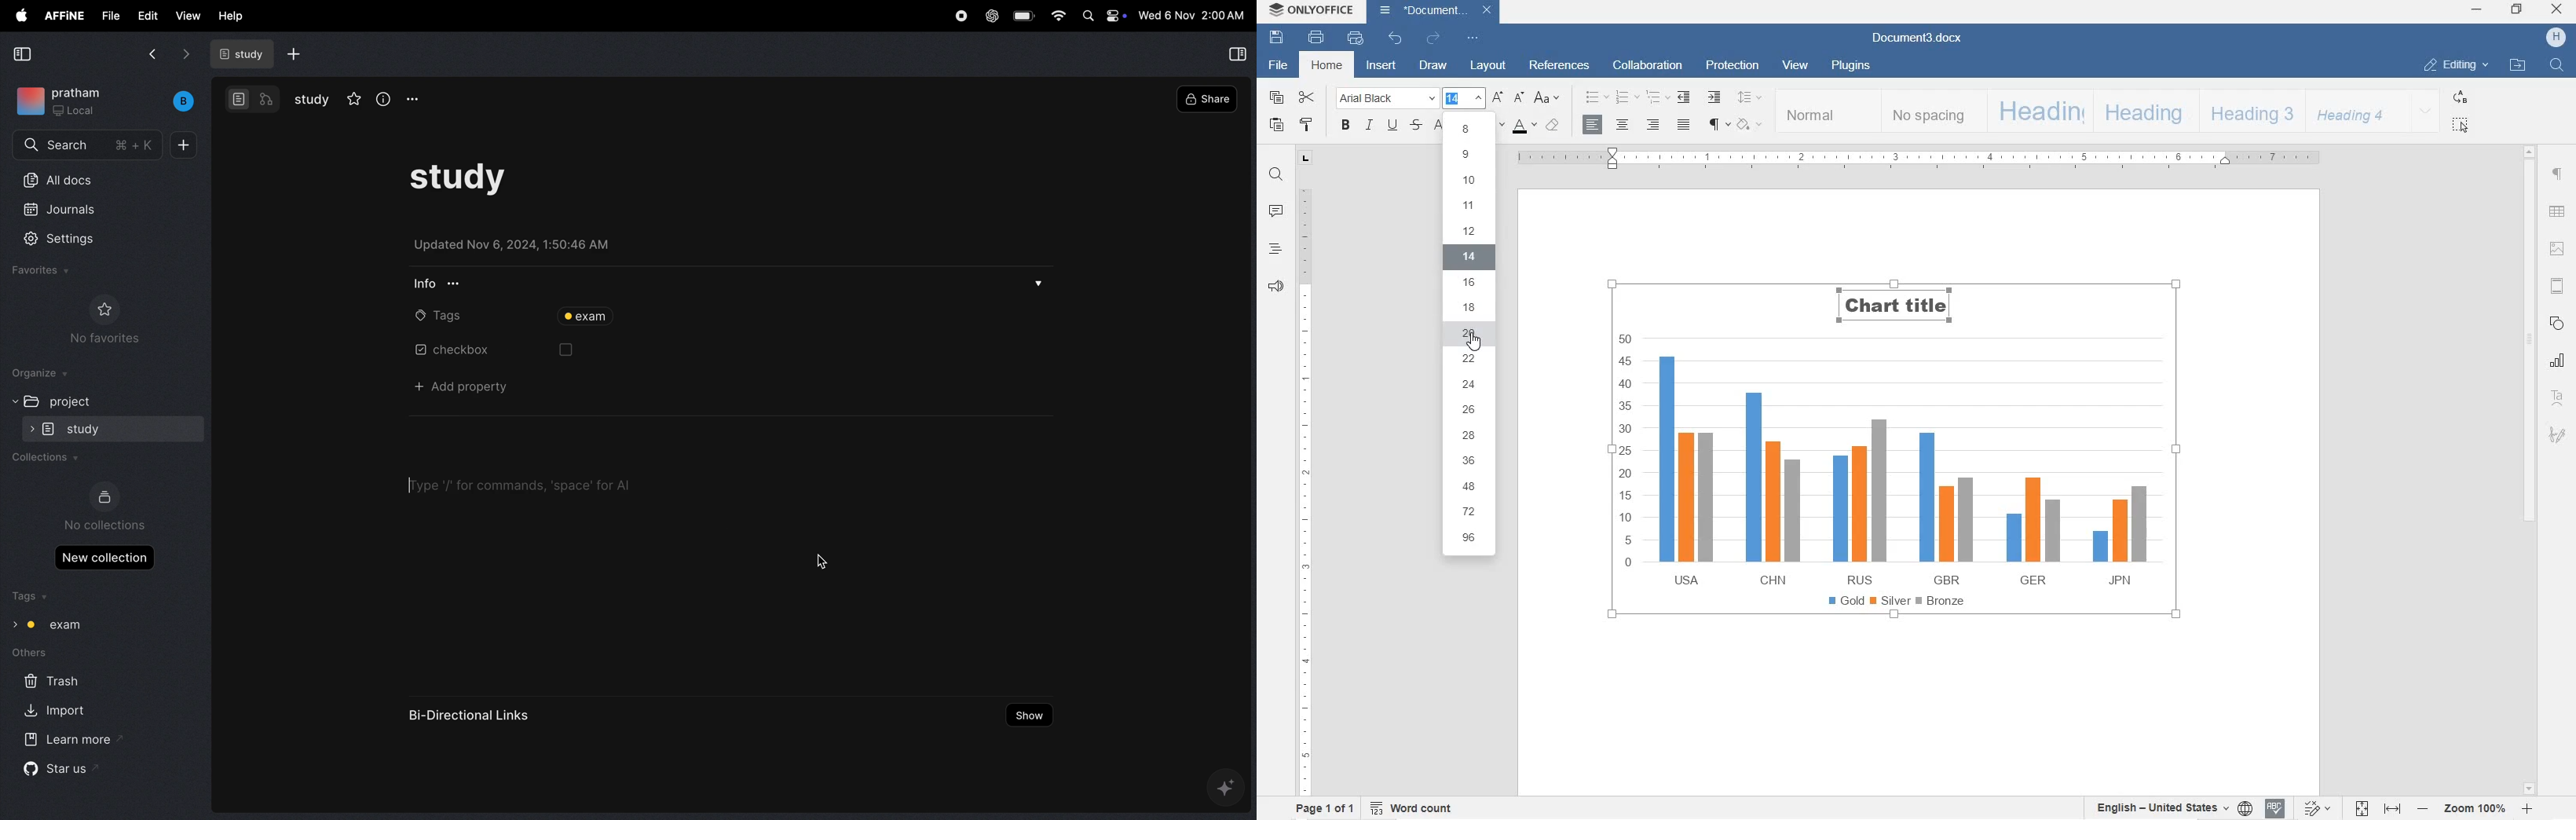  What do you see at coordinates (1326, 809) in the screenshot?
I see `PAGE 1 OF 1` at bounding box center [1326, 809].